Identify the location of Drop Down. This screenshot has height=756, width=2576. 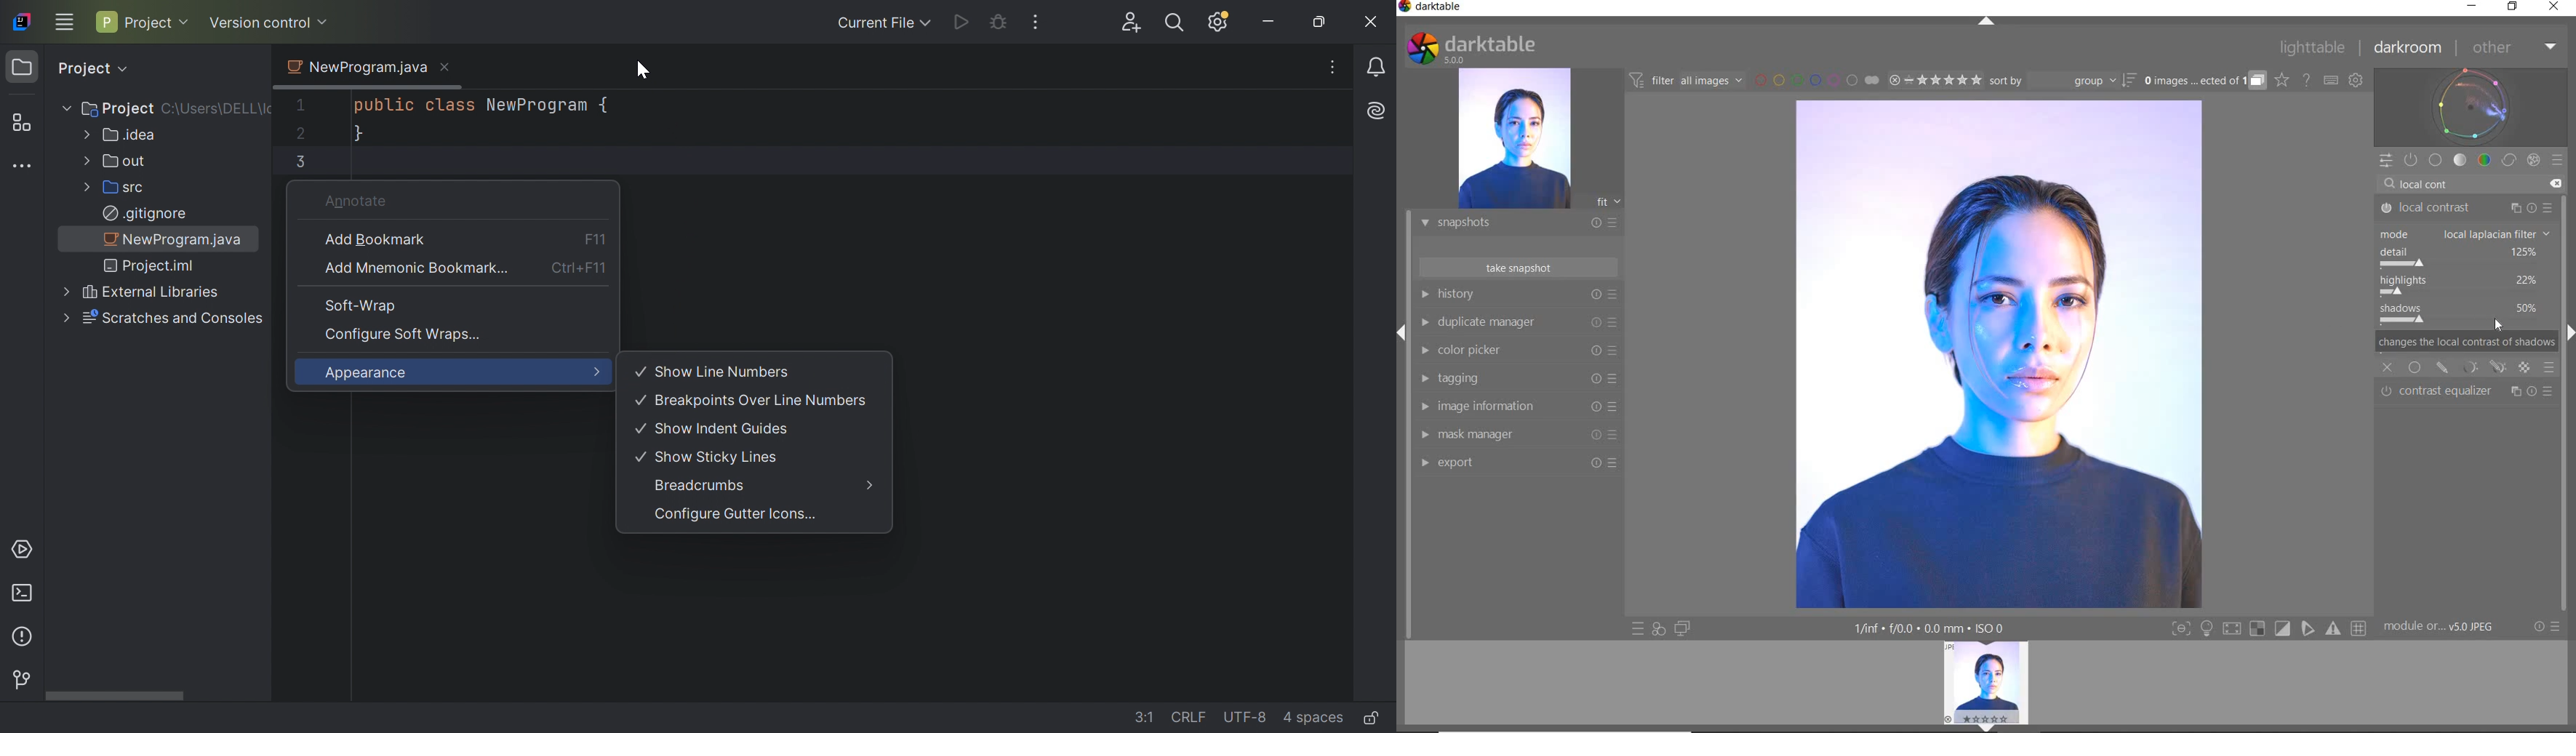
(64, 108).